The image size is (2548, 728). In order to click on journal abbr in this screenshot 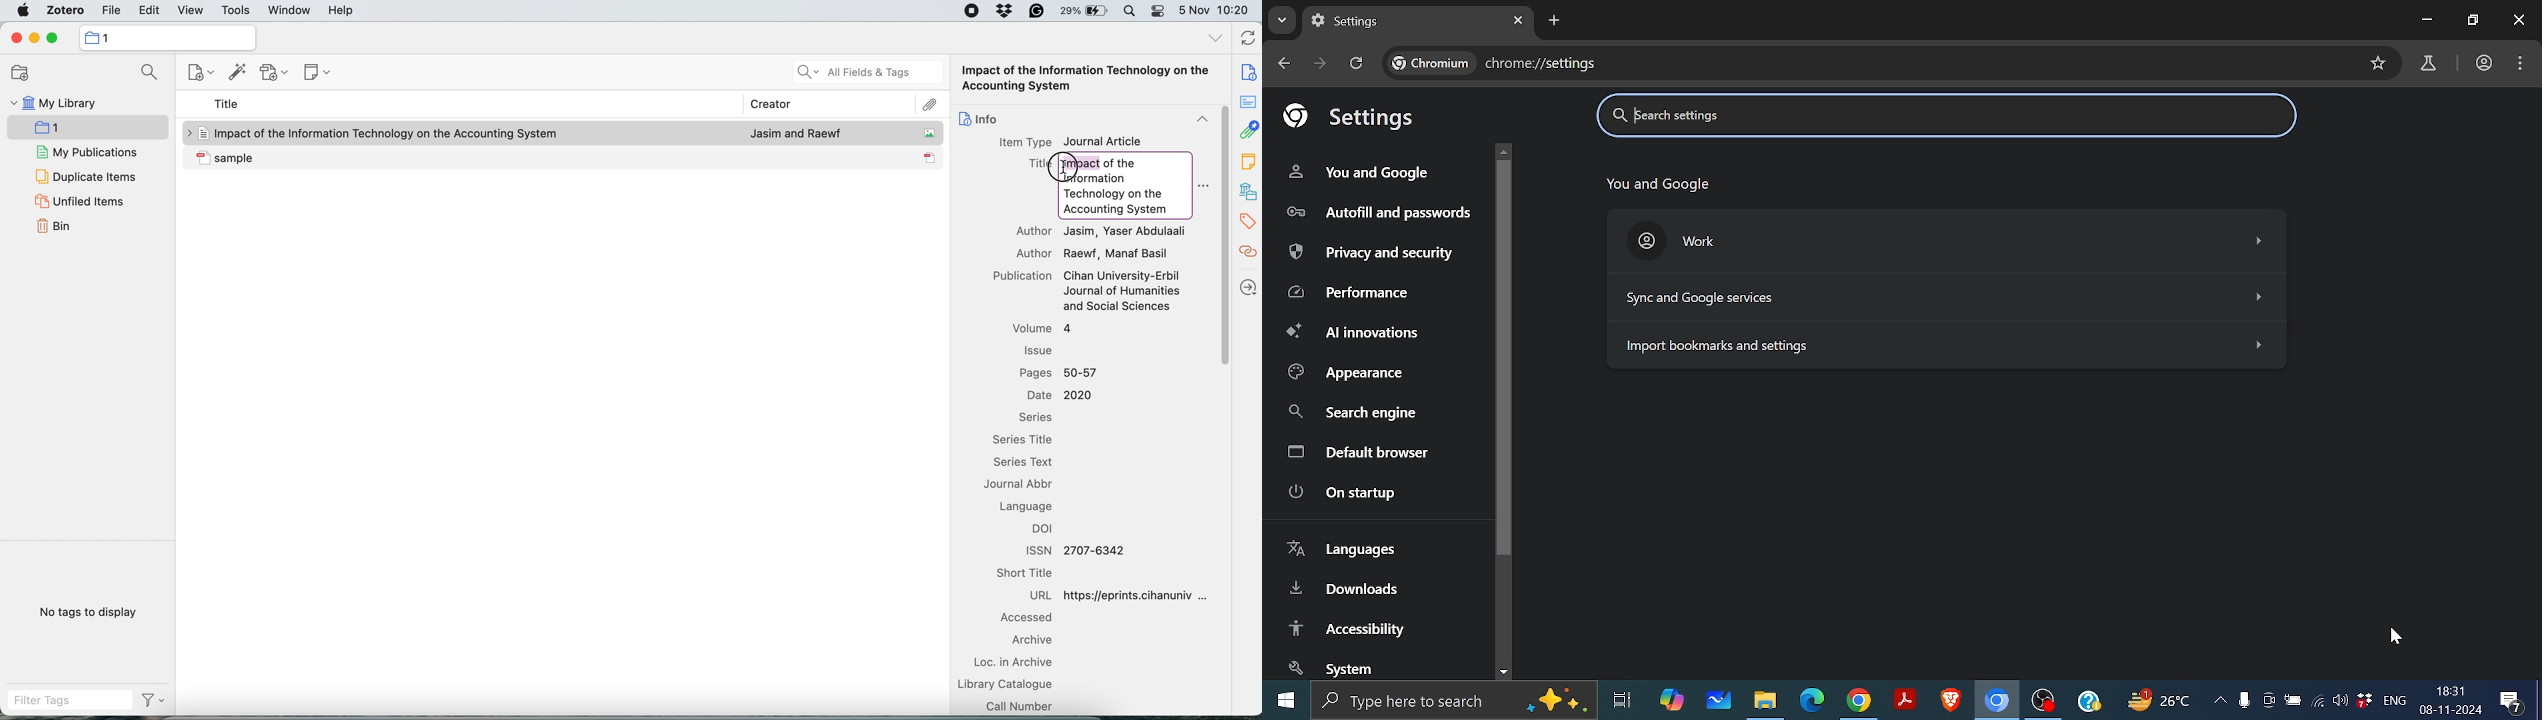, I will do `click(1024, 484)`.